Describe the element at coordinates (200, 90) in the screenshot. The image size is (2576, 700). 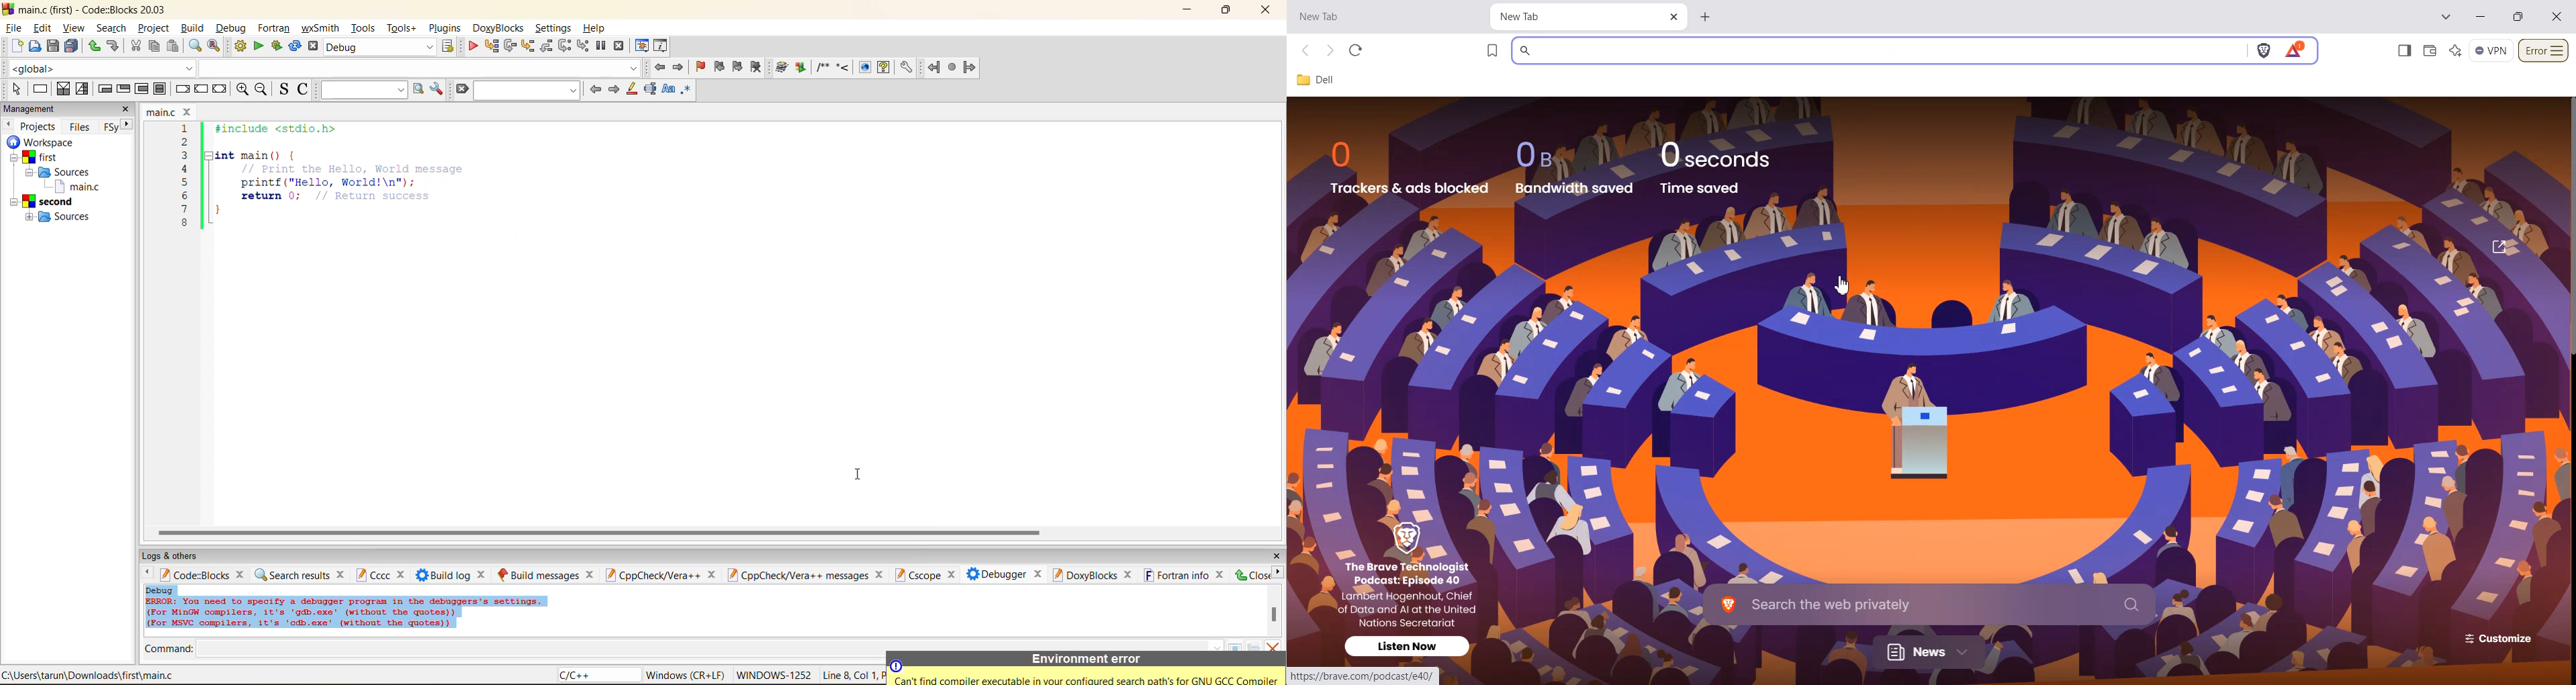
I see `continue instruction` at that location.